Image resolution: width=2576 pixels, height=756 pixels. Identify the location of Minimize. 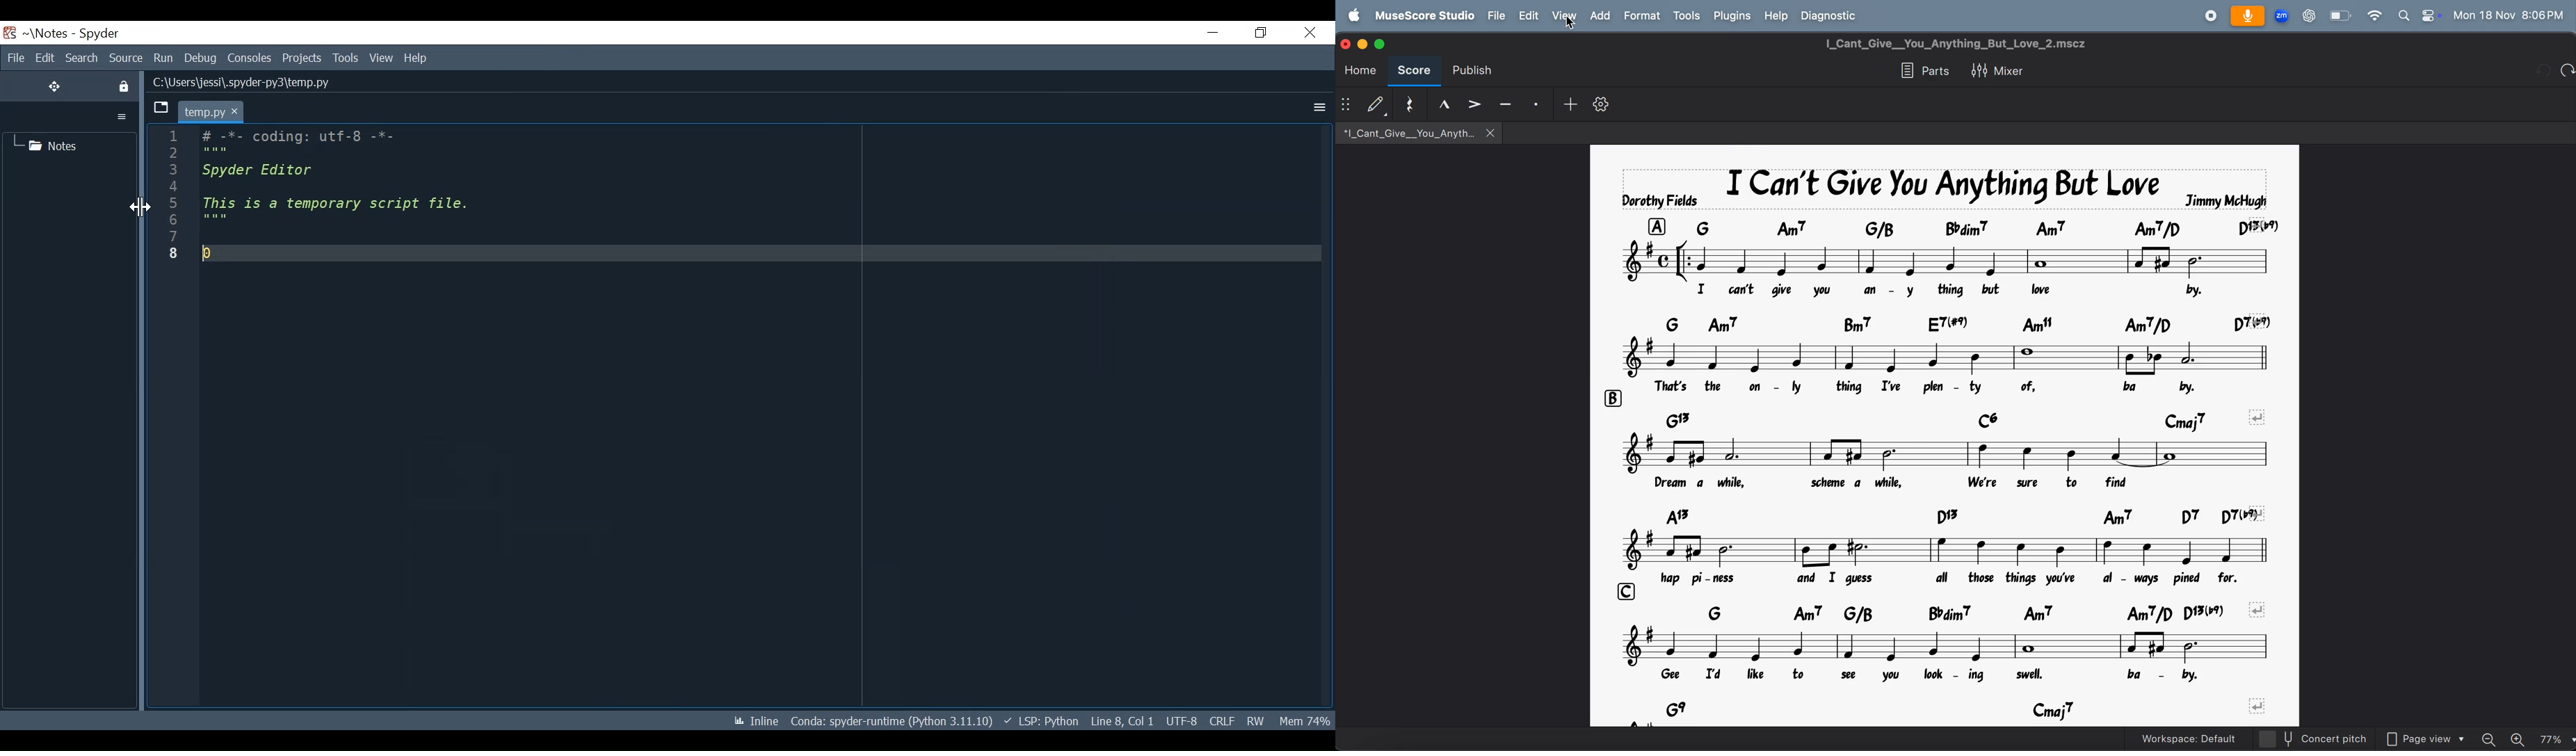
(1213, 32).